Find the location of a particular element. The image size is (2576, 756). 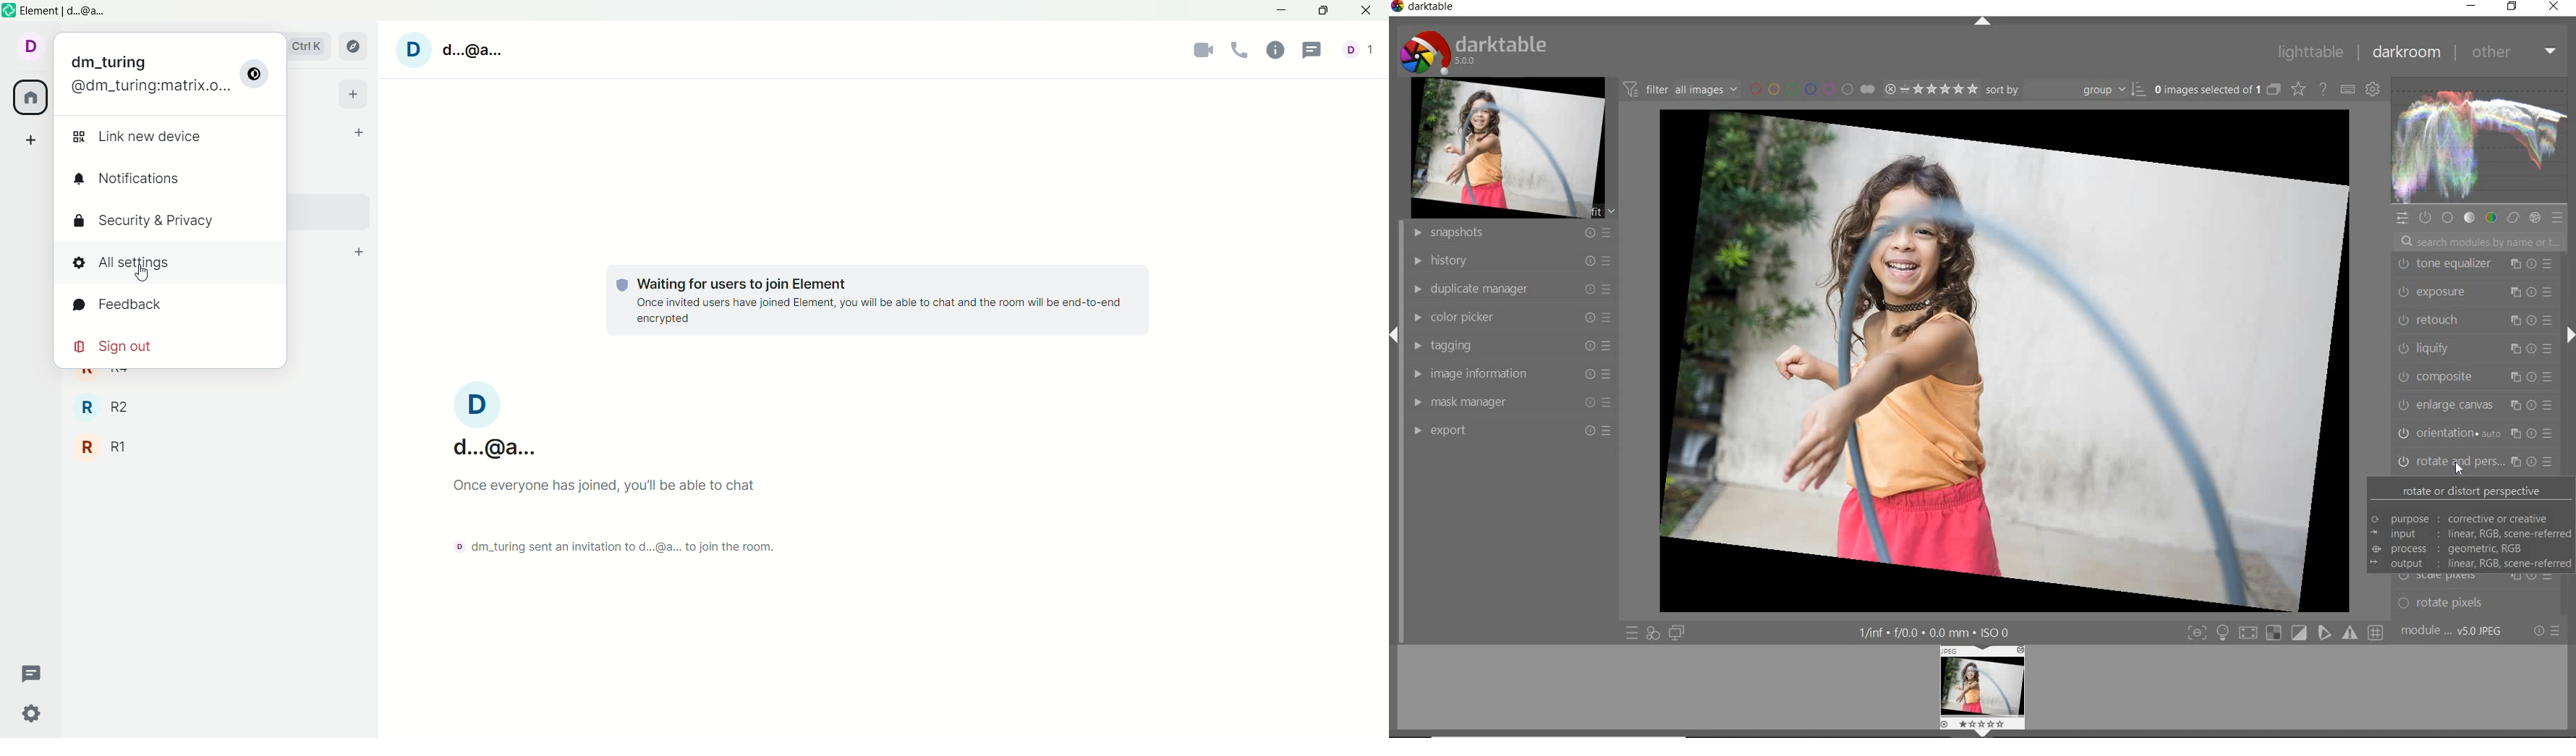

Once everyone has joined, you'll be able to chat is located at coordinates (602, 485).